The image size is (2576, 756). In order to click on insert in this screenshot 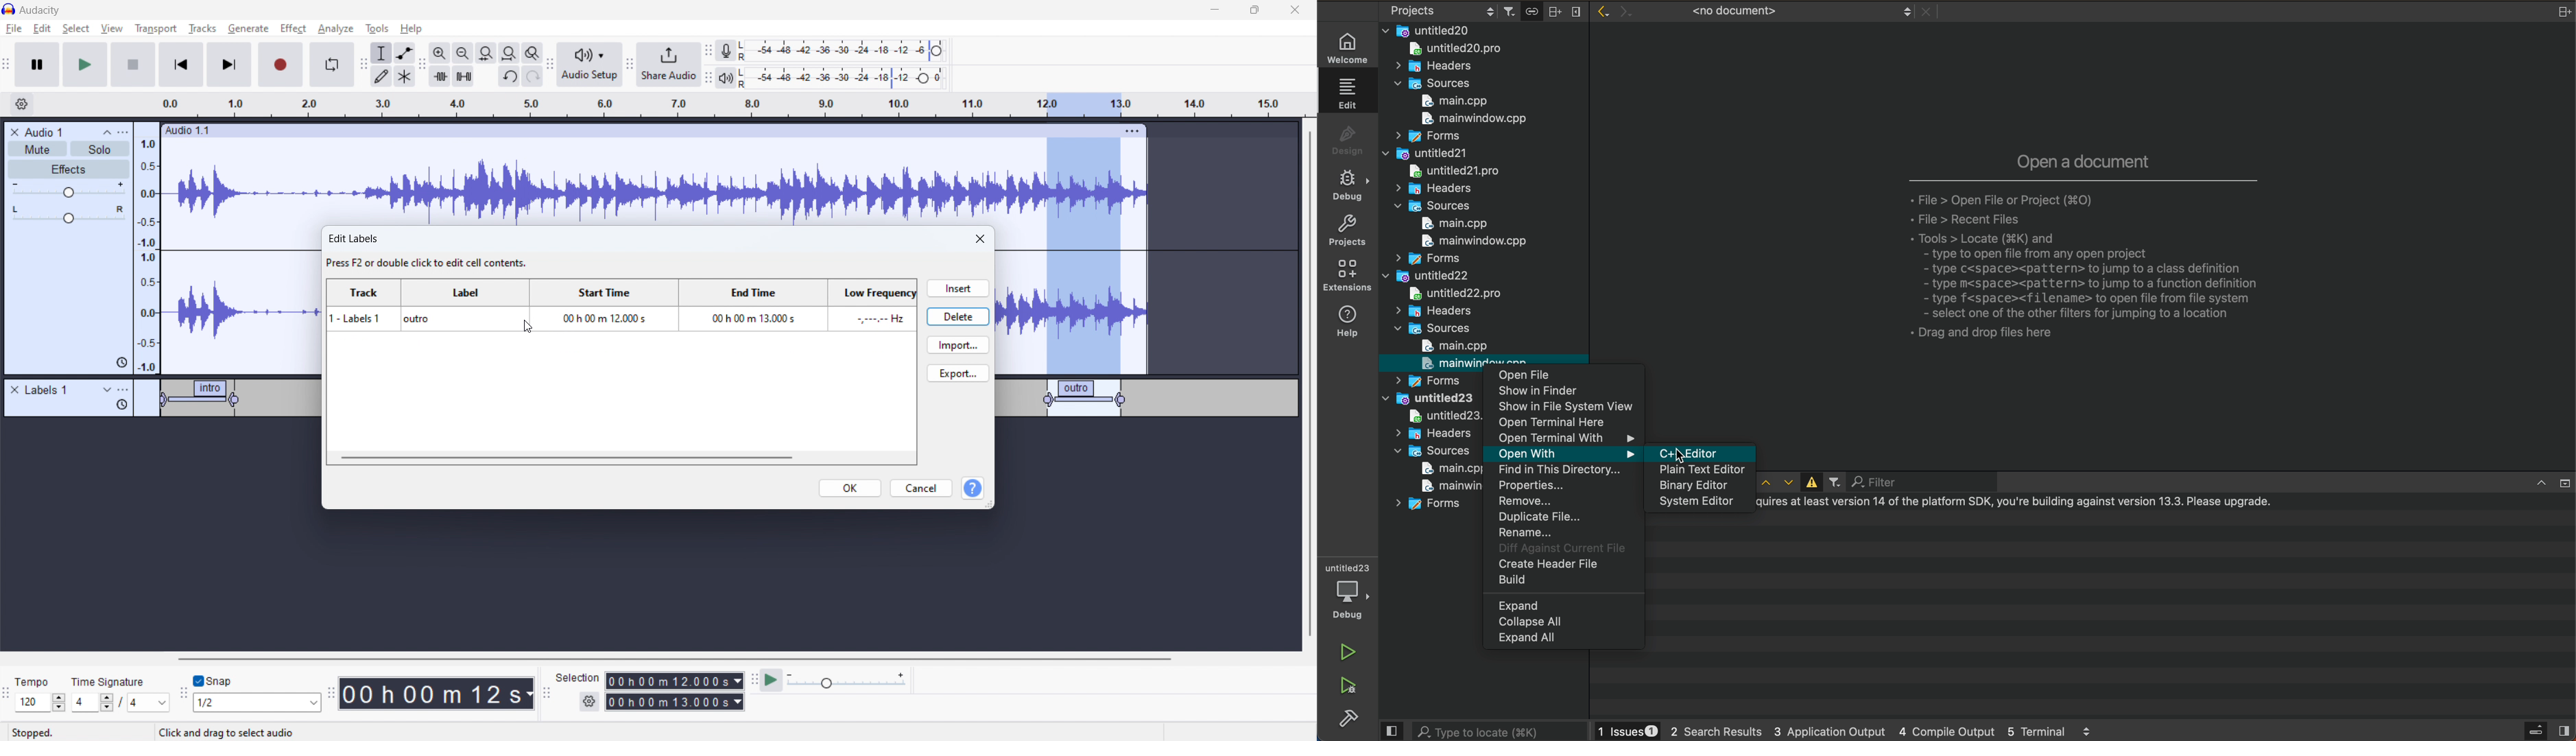, I will do `click(957, 288)`.